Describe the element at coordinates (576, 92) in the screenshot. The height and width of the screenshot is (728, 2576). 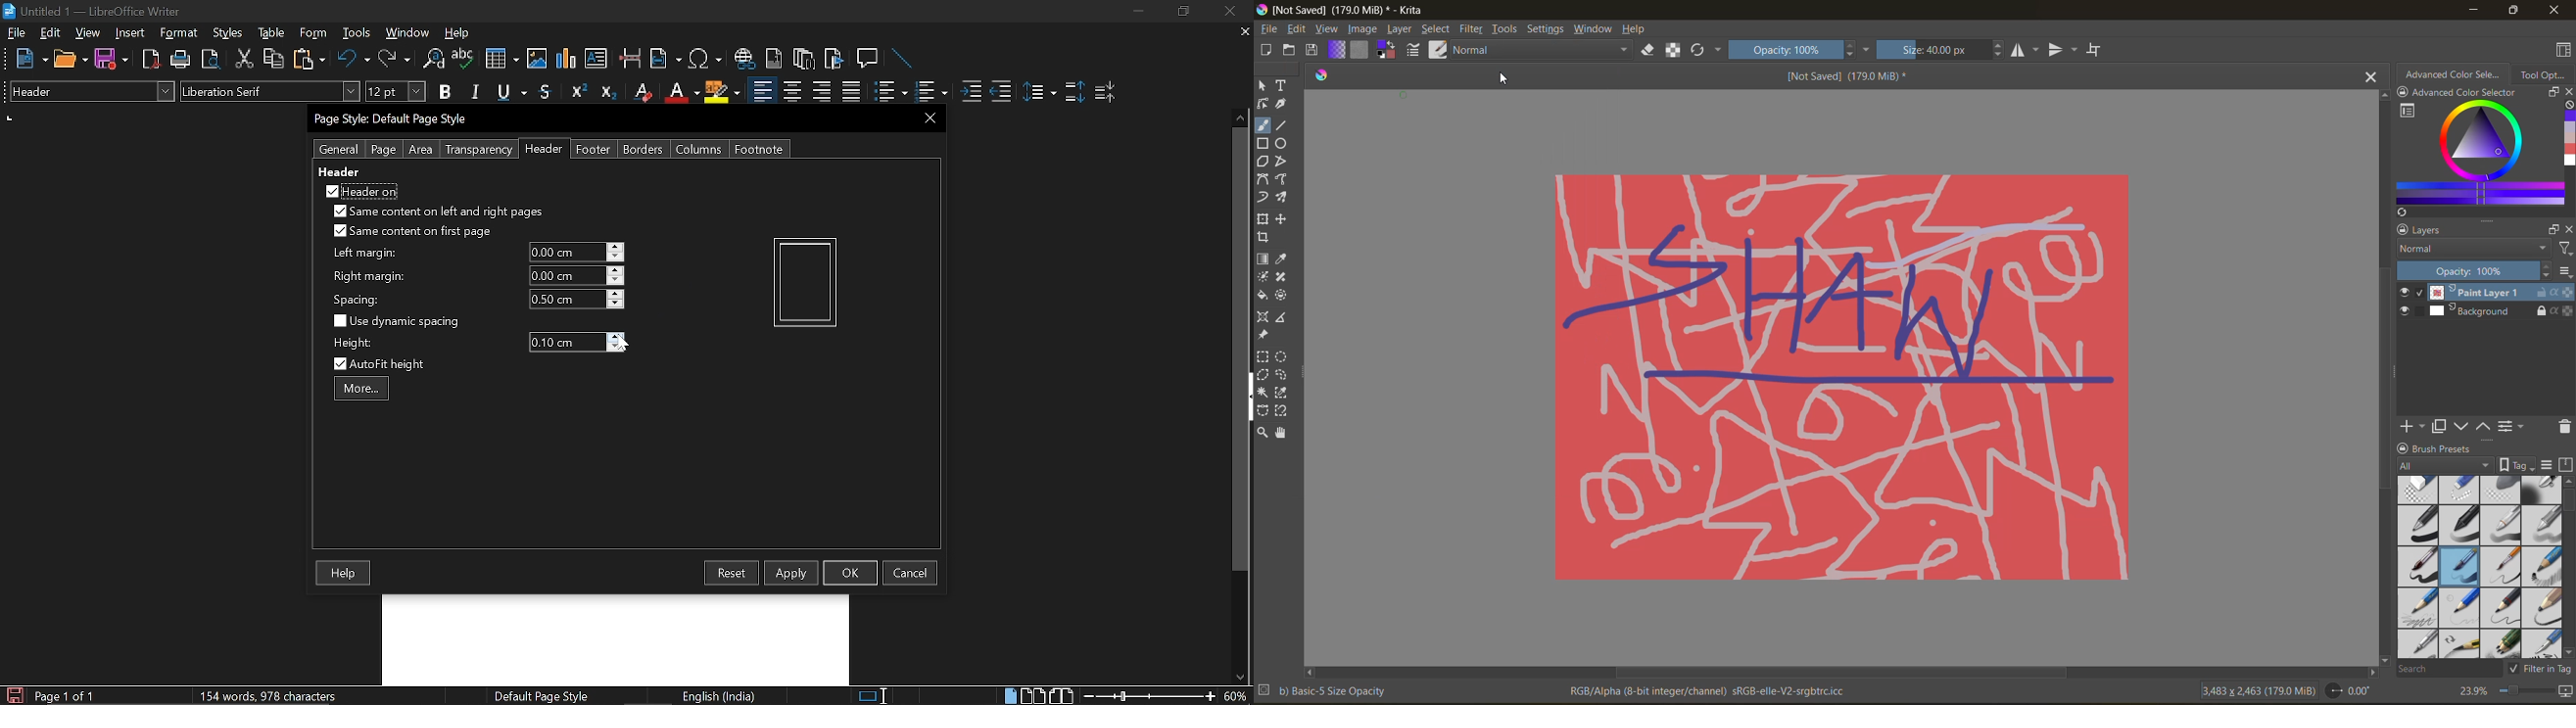
I see `Superscript` at that location.